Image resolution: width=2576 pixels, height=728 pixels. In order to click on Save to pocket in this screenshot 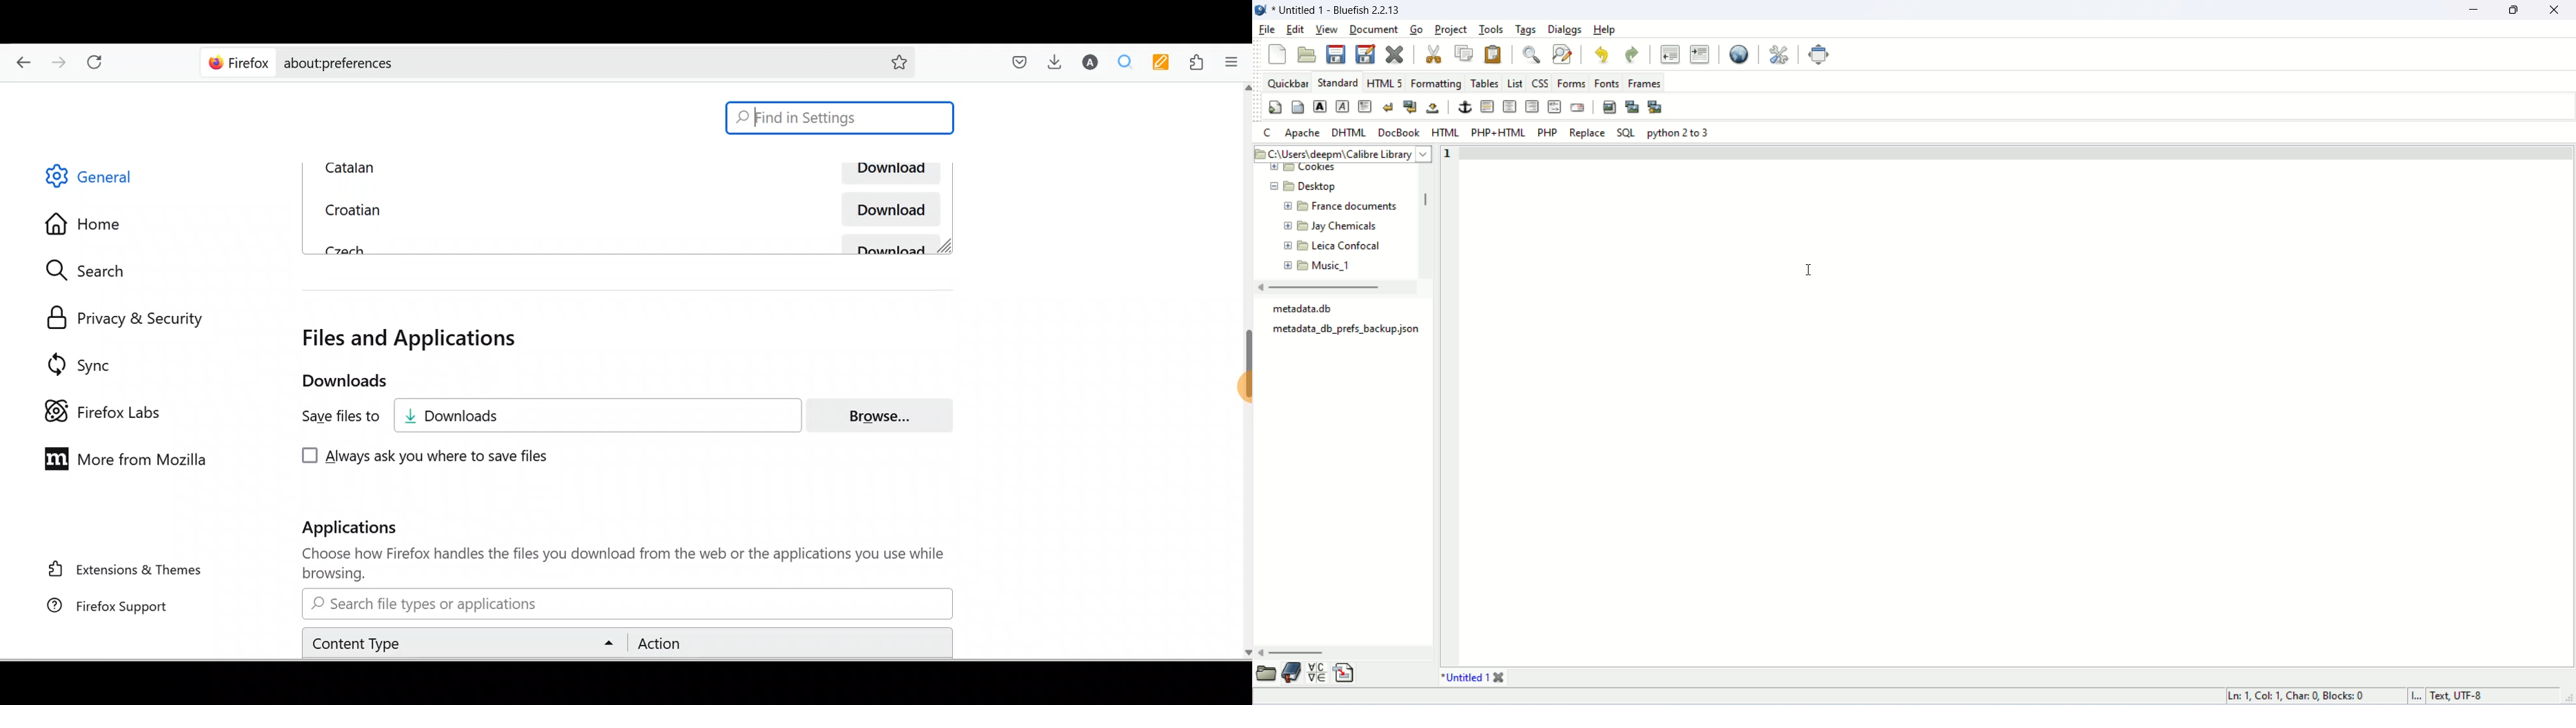, I will do `click(1015, 62)`.